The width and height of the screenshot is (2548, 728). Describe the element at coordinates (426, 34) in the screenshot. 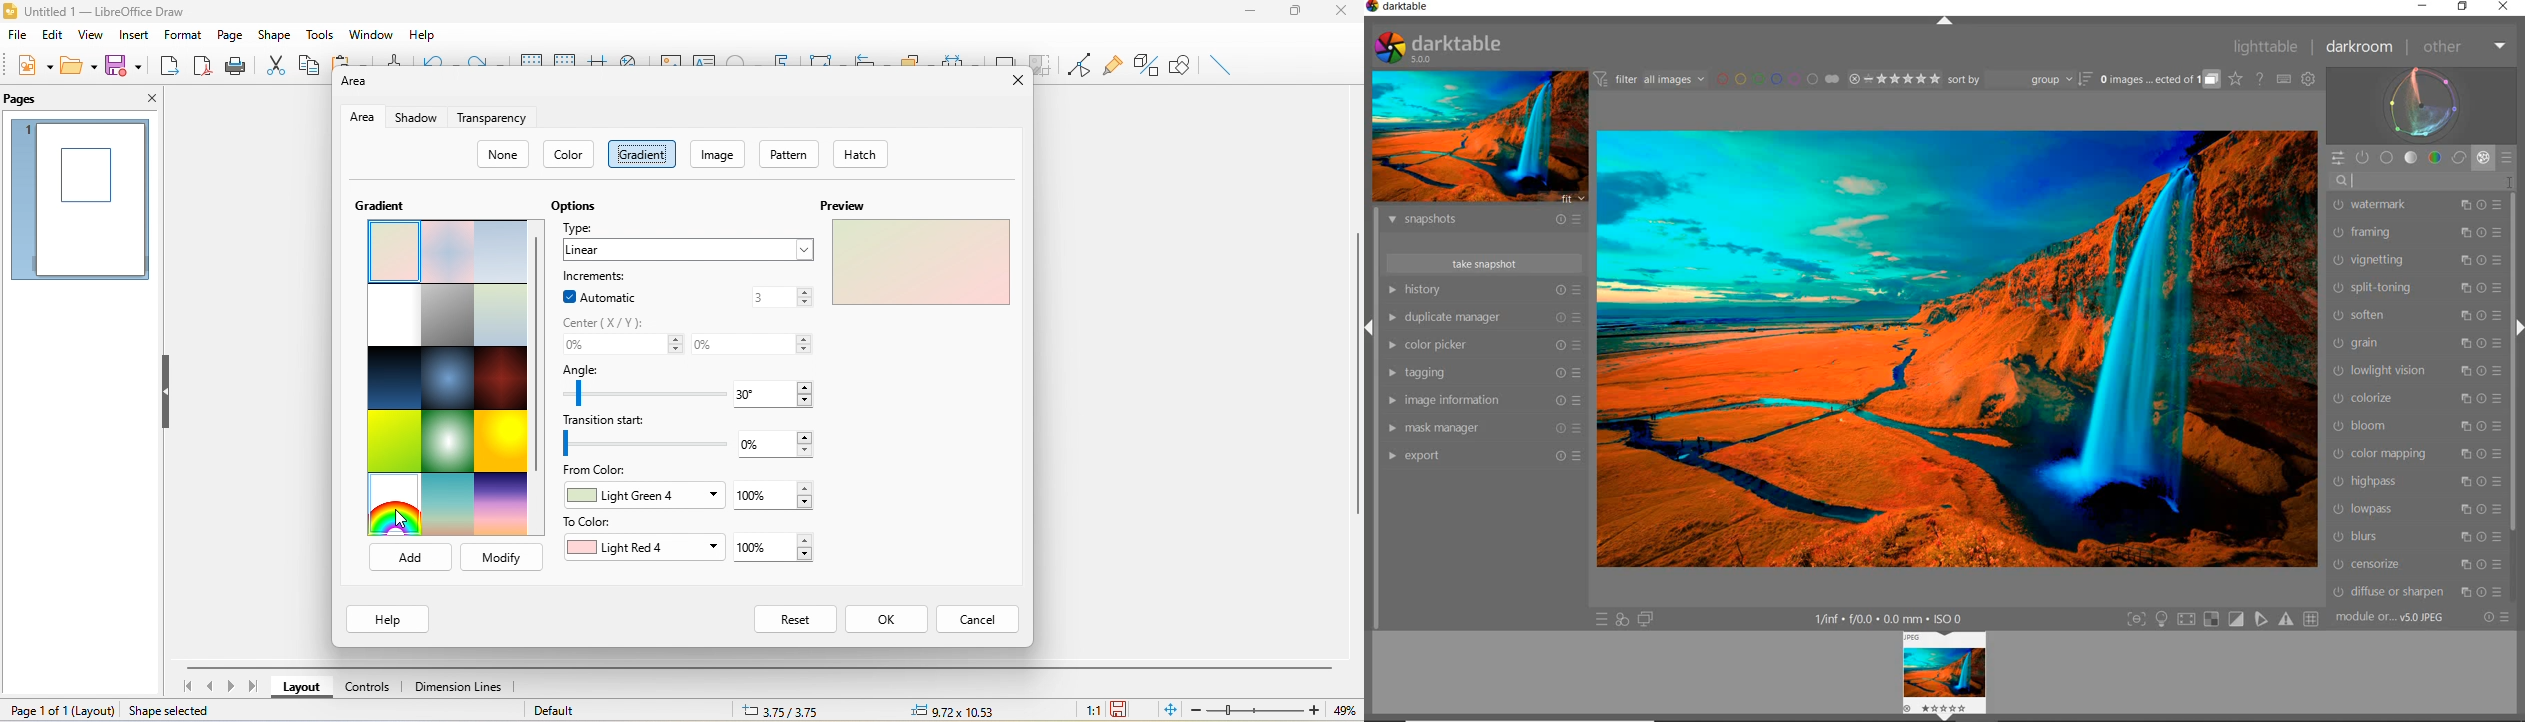

I see `help` at that location.